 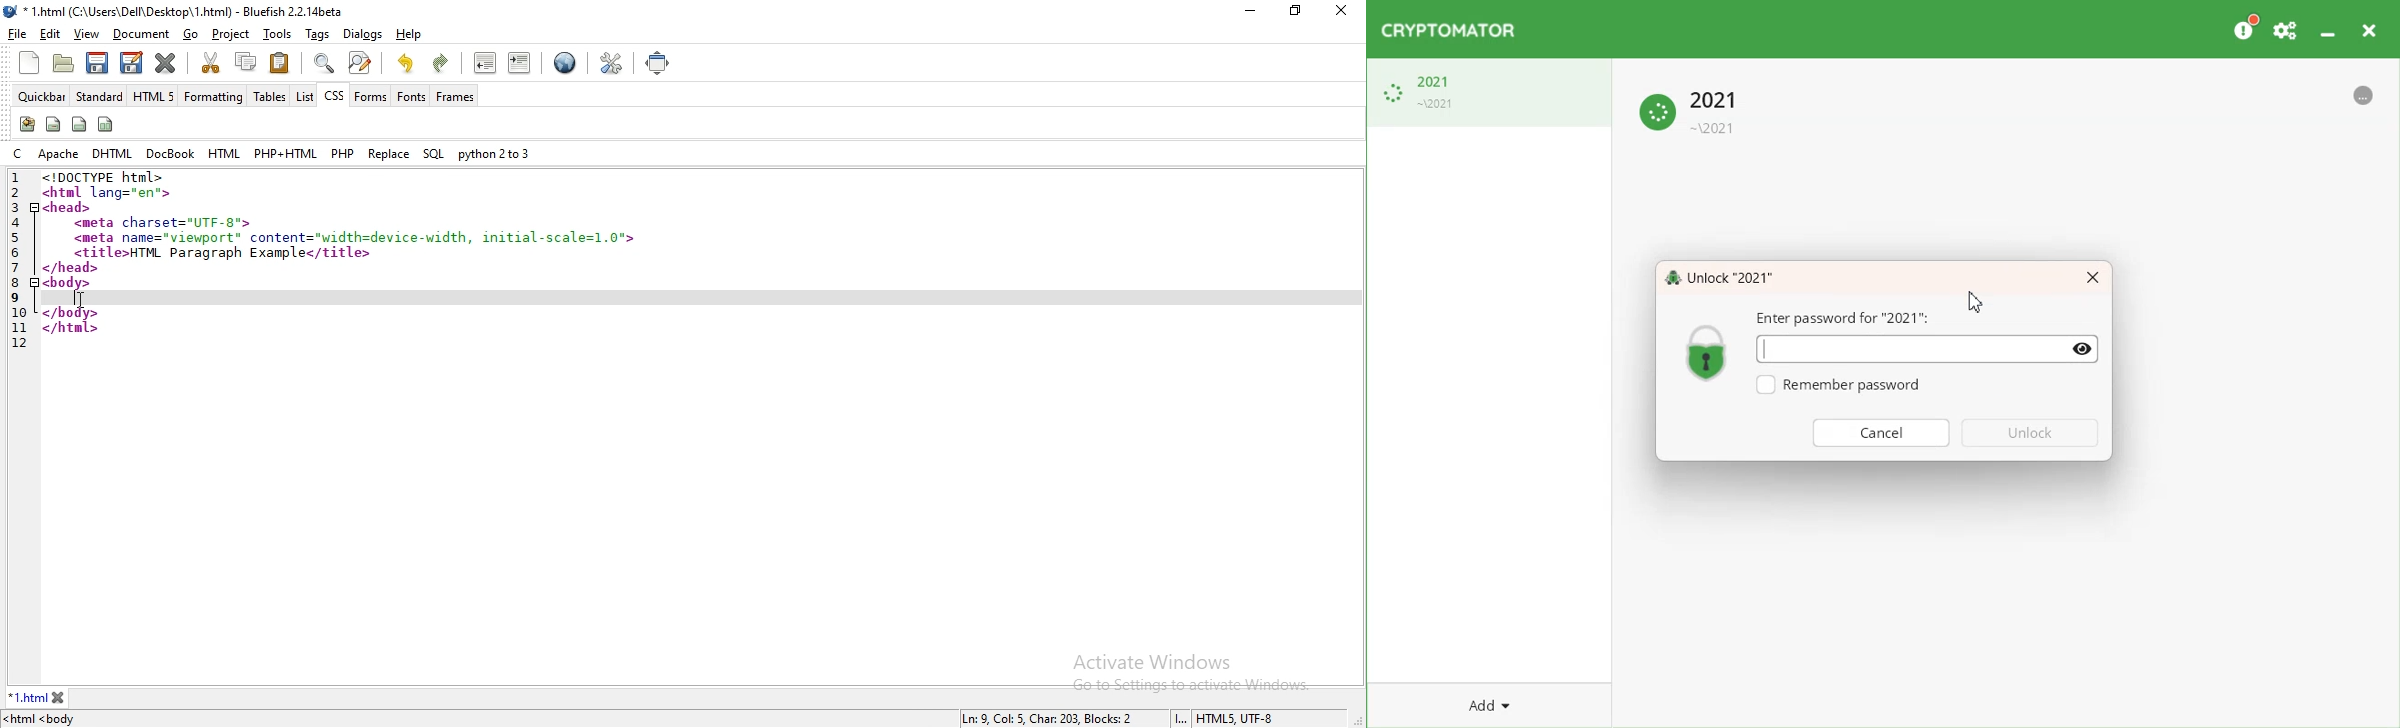 I want to click on logo, so click(x=12, y=11).